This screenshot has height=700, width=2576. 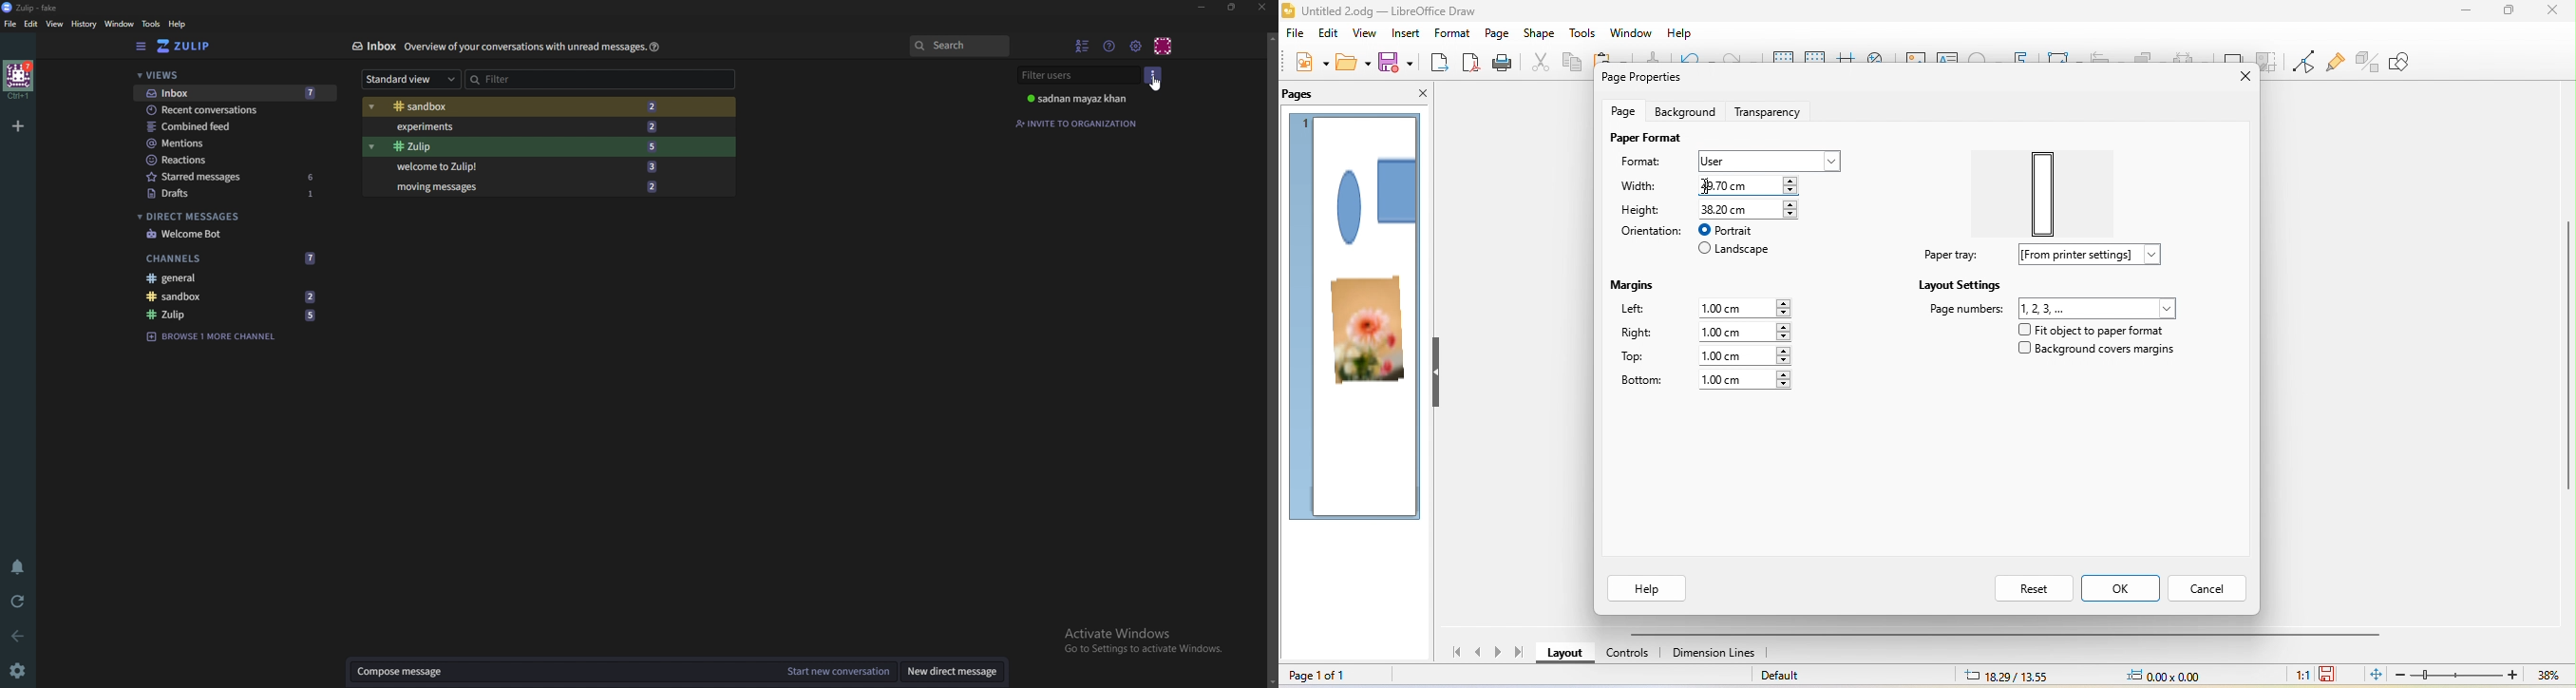 What do you see at coordinates (1521, 654) in the screenshot?
I see `last page` at bounding box center [1521, 654].